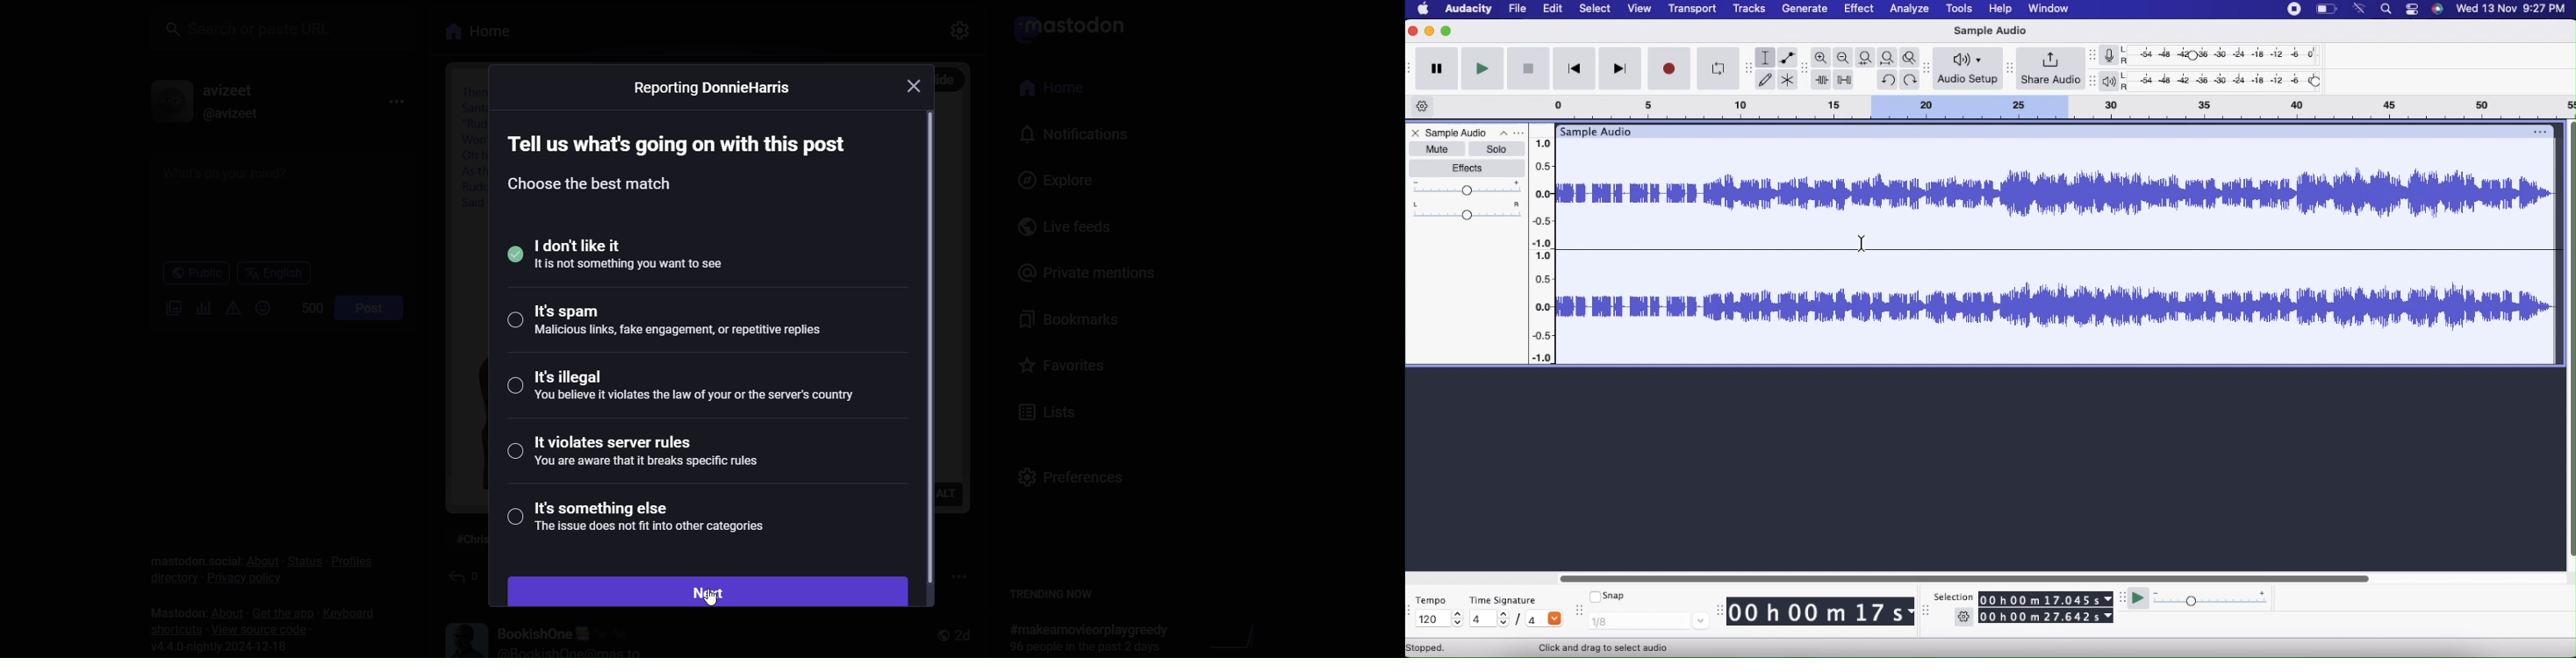 This screenshot has height=672, width=2576. Describe the element at coordinates (1649, 620) in the screenshot. I see `1/8` at that location.